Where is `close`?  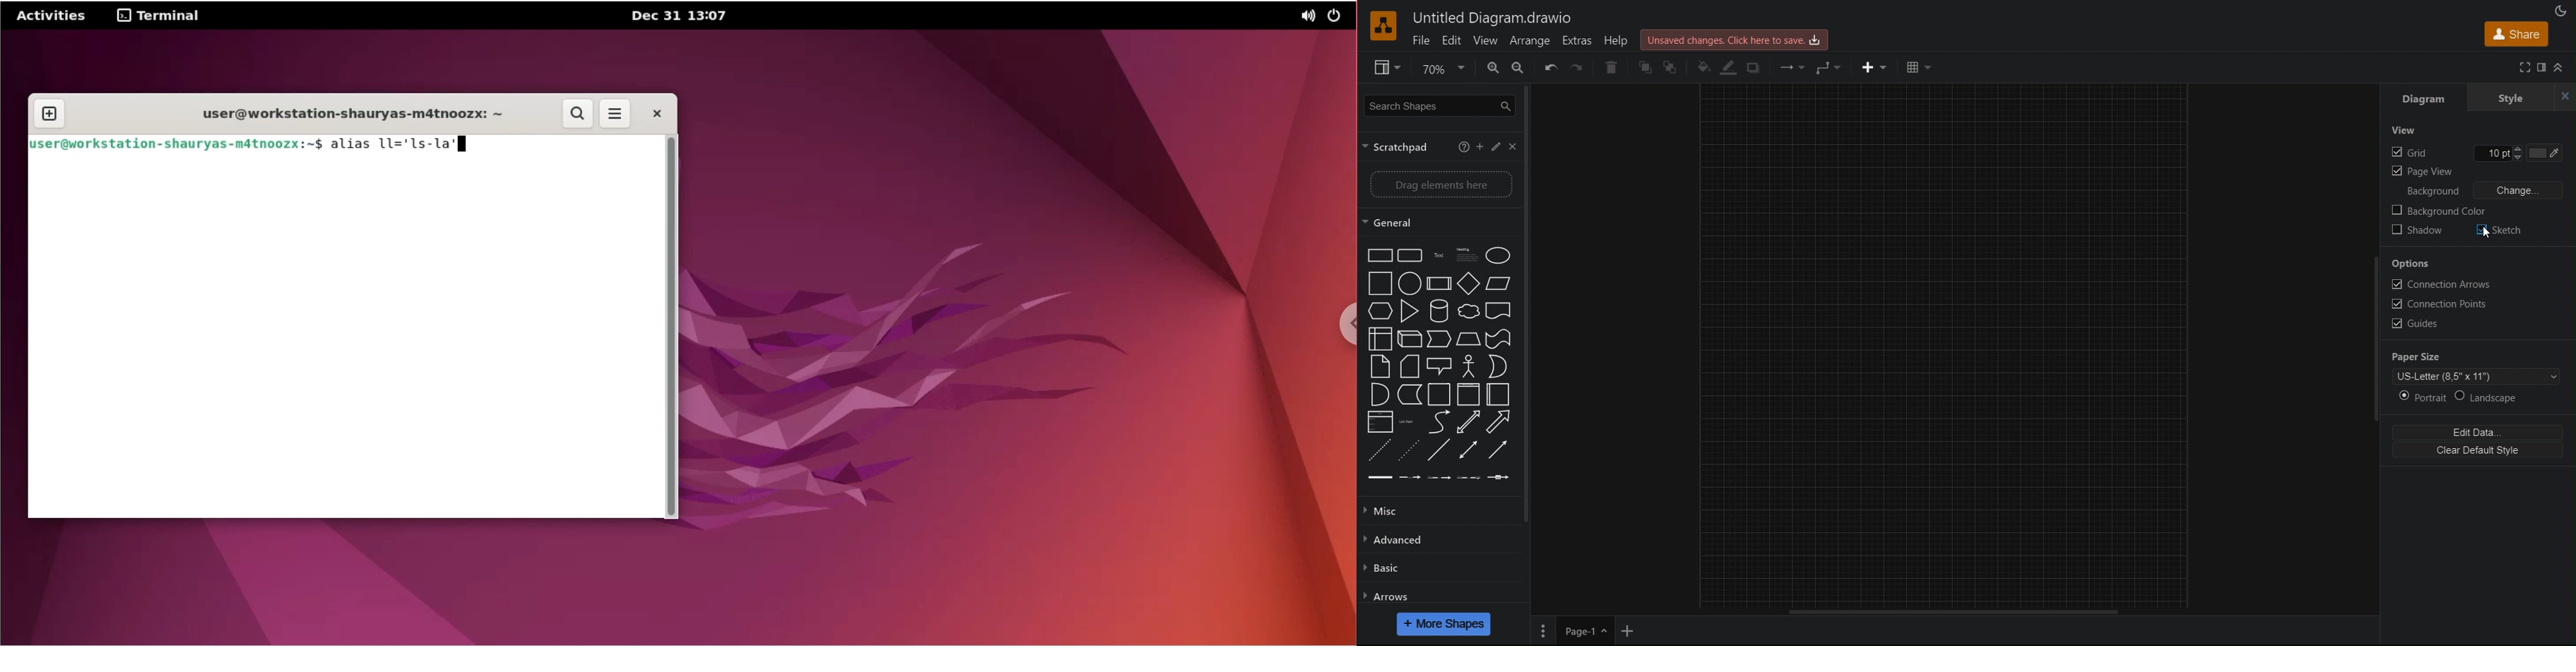
close is located at coordinates (2564, 99).